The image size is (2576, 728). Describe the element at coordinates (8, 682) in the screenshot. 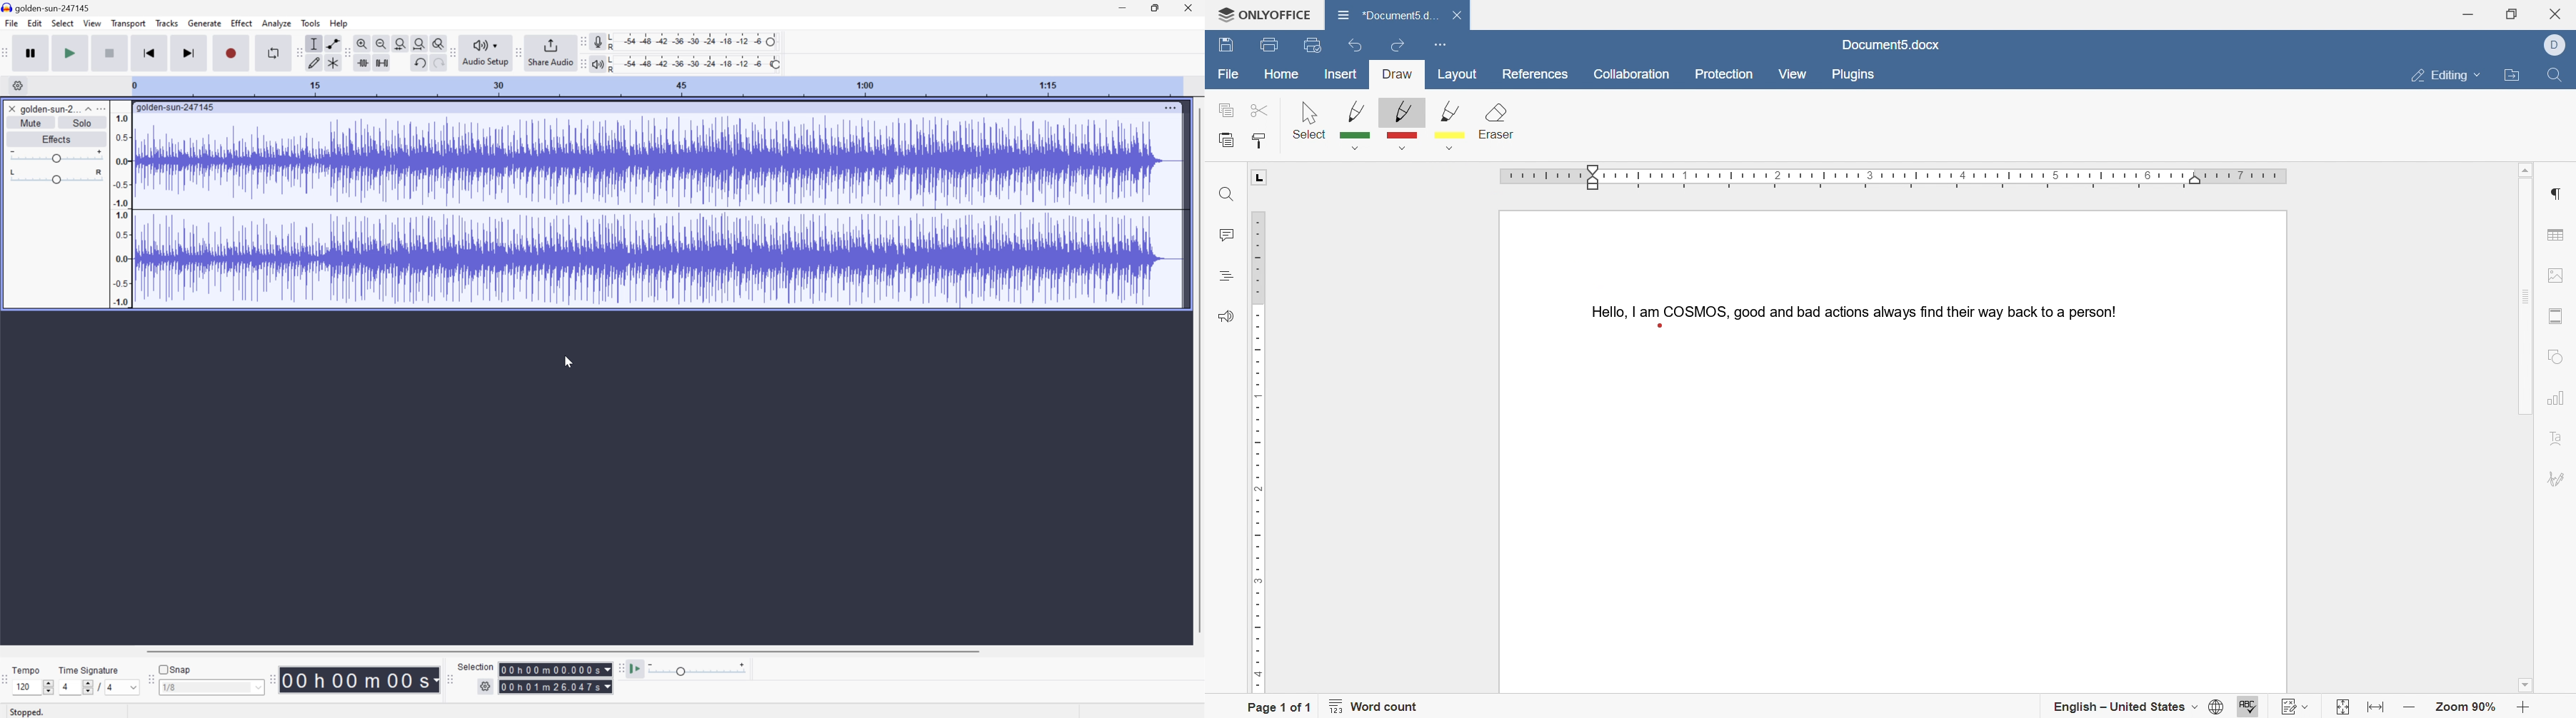

I see `Audacity Time Signature Toolbar` at that location.